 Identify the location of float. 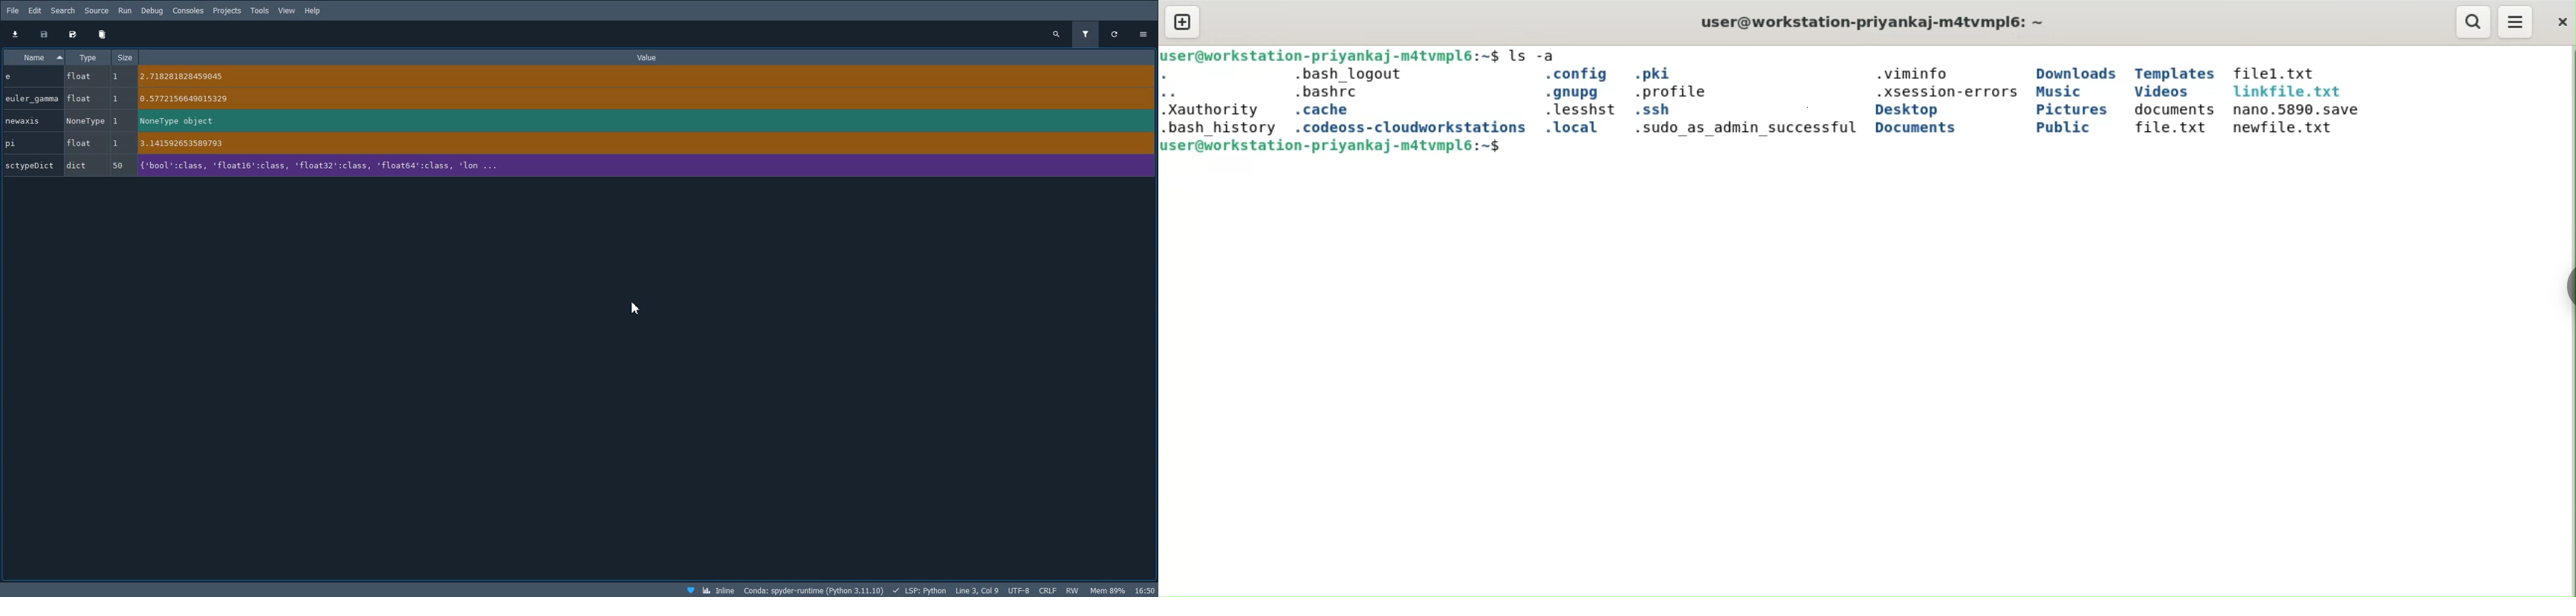
(78, 99).